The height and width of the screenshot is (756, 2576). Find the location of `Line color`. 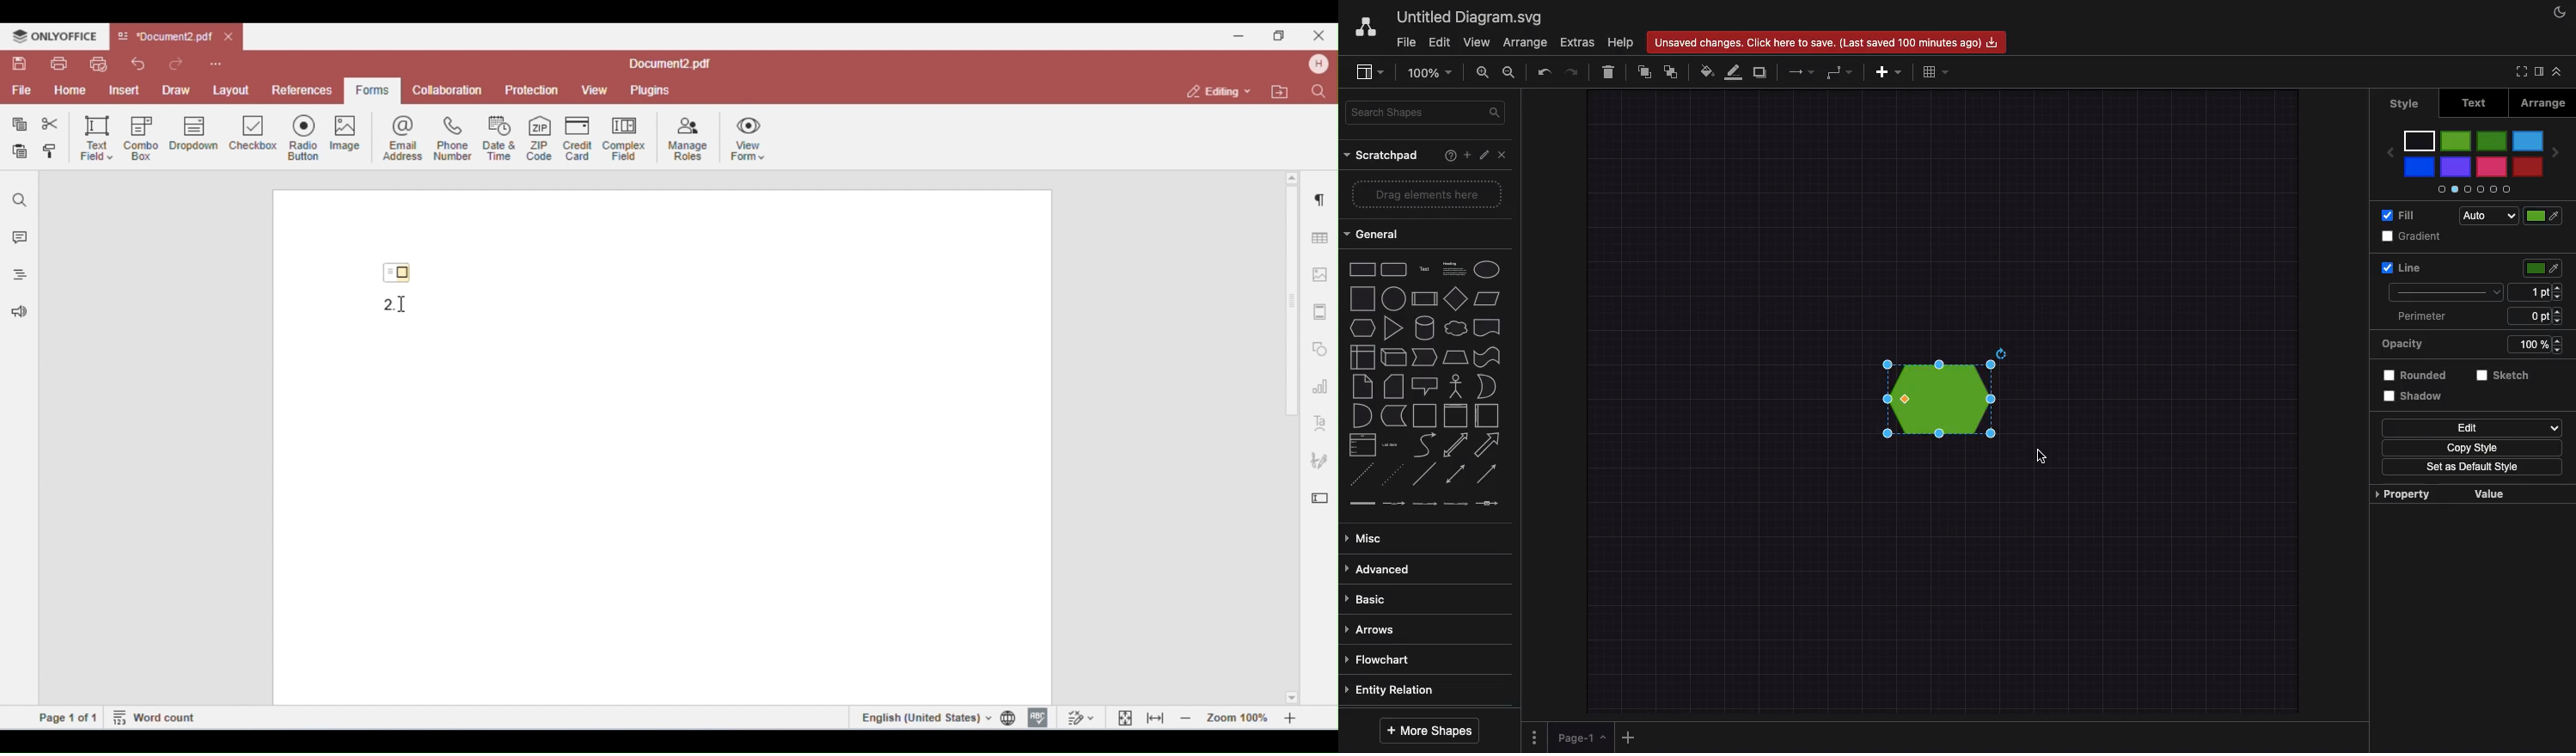

Line color is located at coordinates (1735, 73).